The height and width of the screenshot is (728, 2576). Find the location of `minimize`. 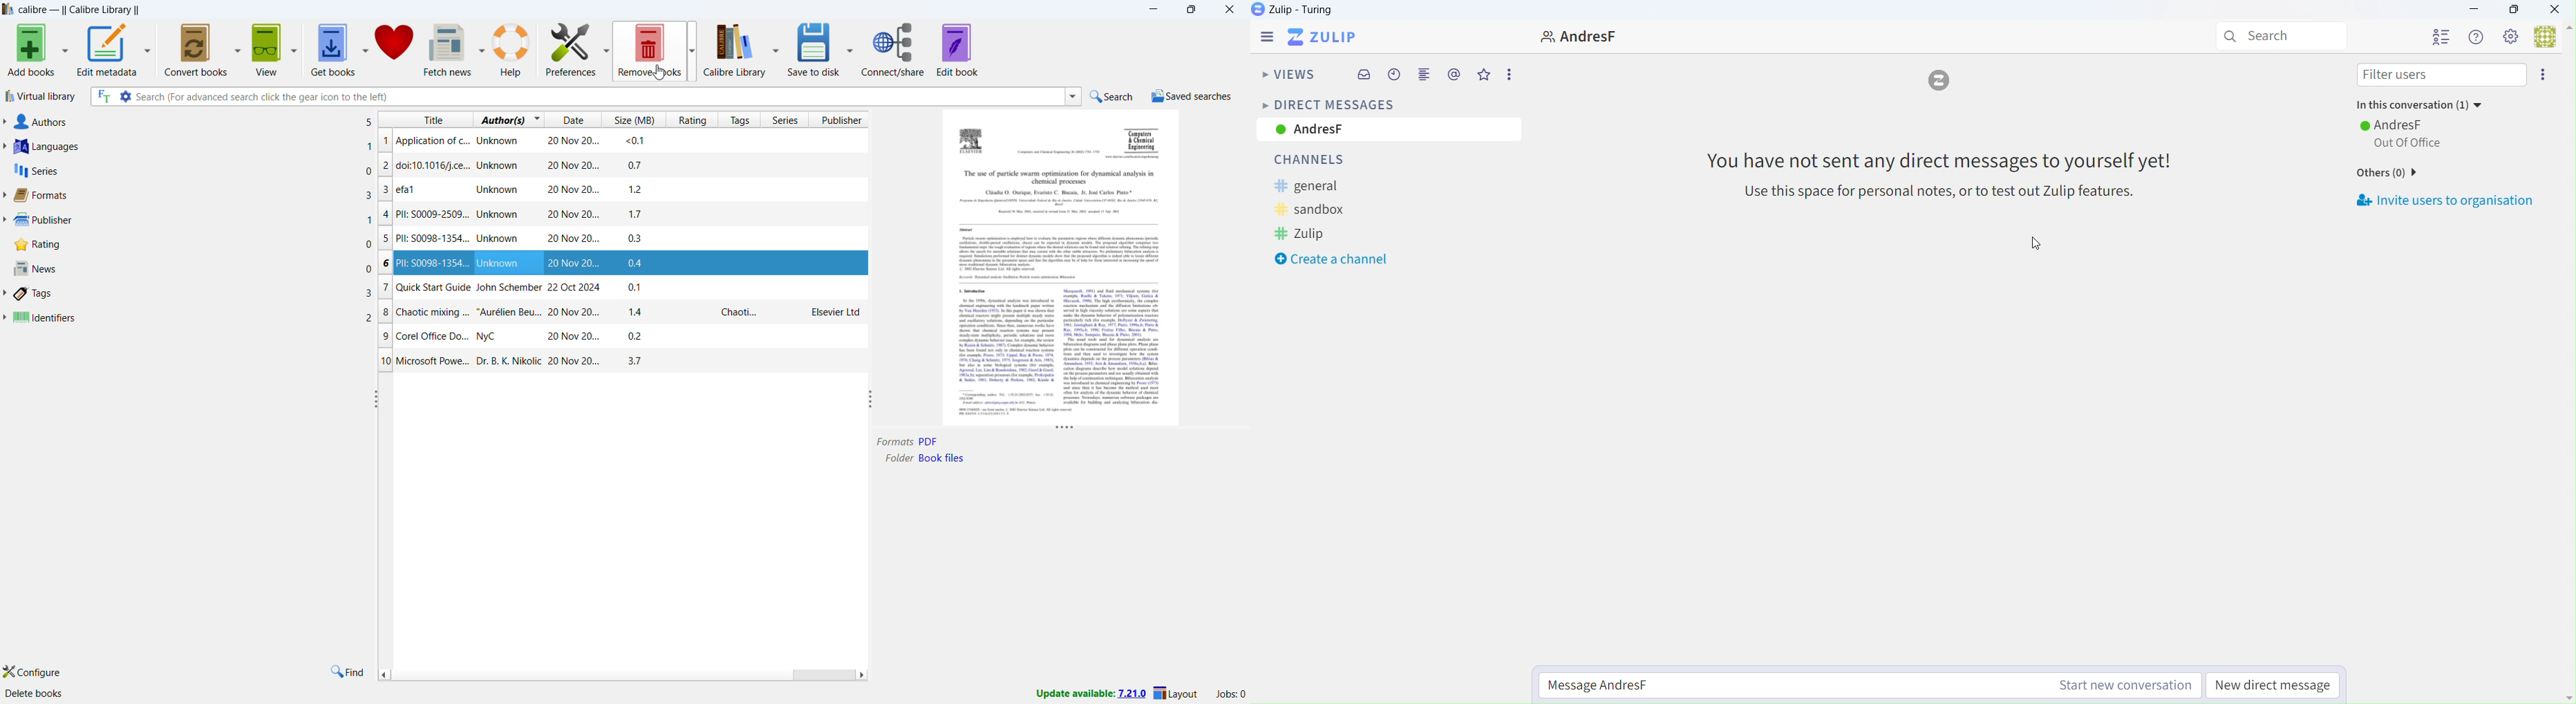

minimize is located at coordinates (1155, 8).